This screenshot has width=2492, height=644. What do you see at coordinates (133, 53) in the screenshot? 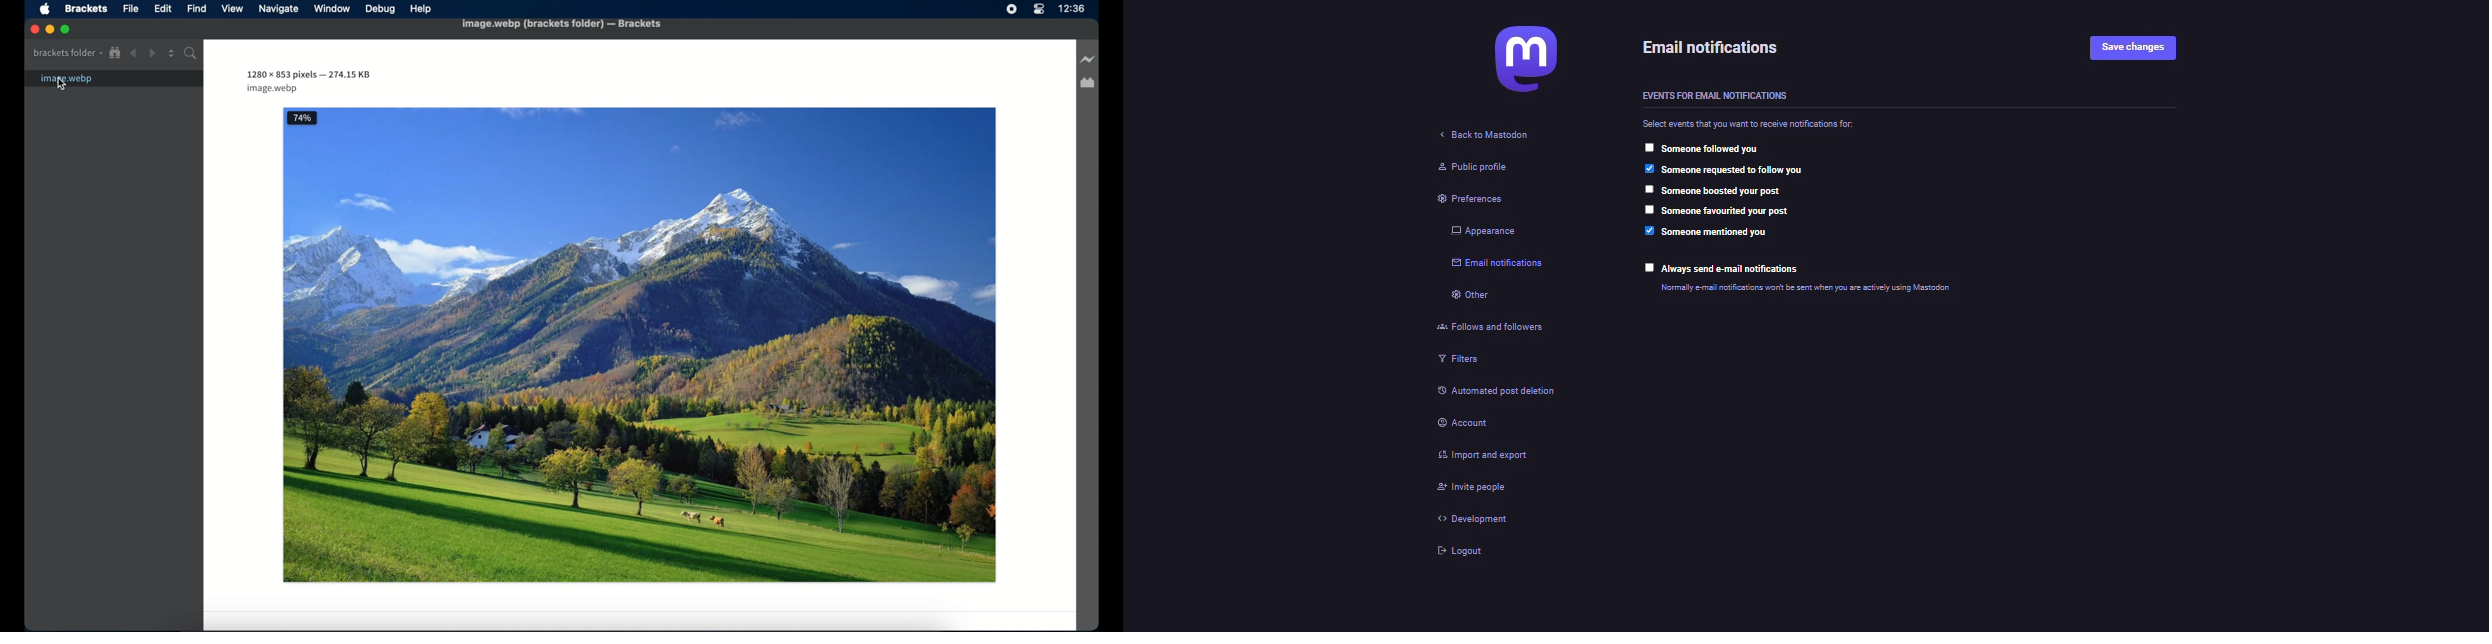
I see `back` at bounding box center [133, 53].